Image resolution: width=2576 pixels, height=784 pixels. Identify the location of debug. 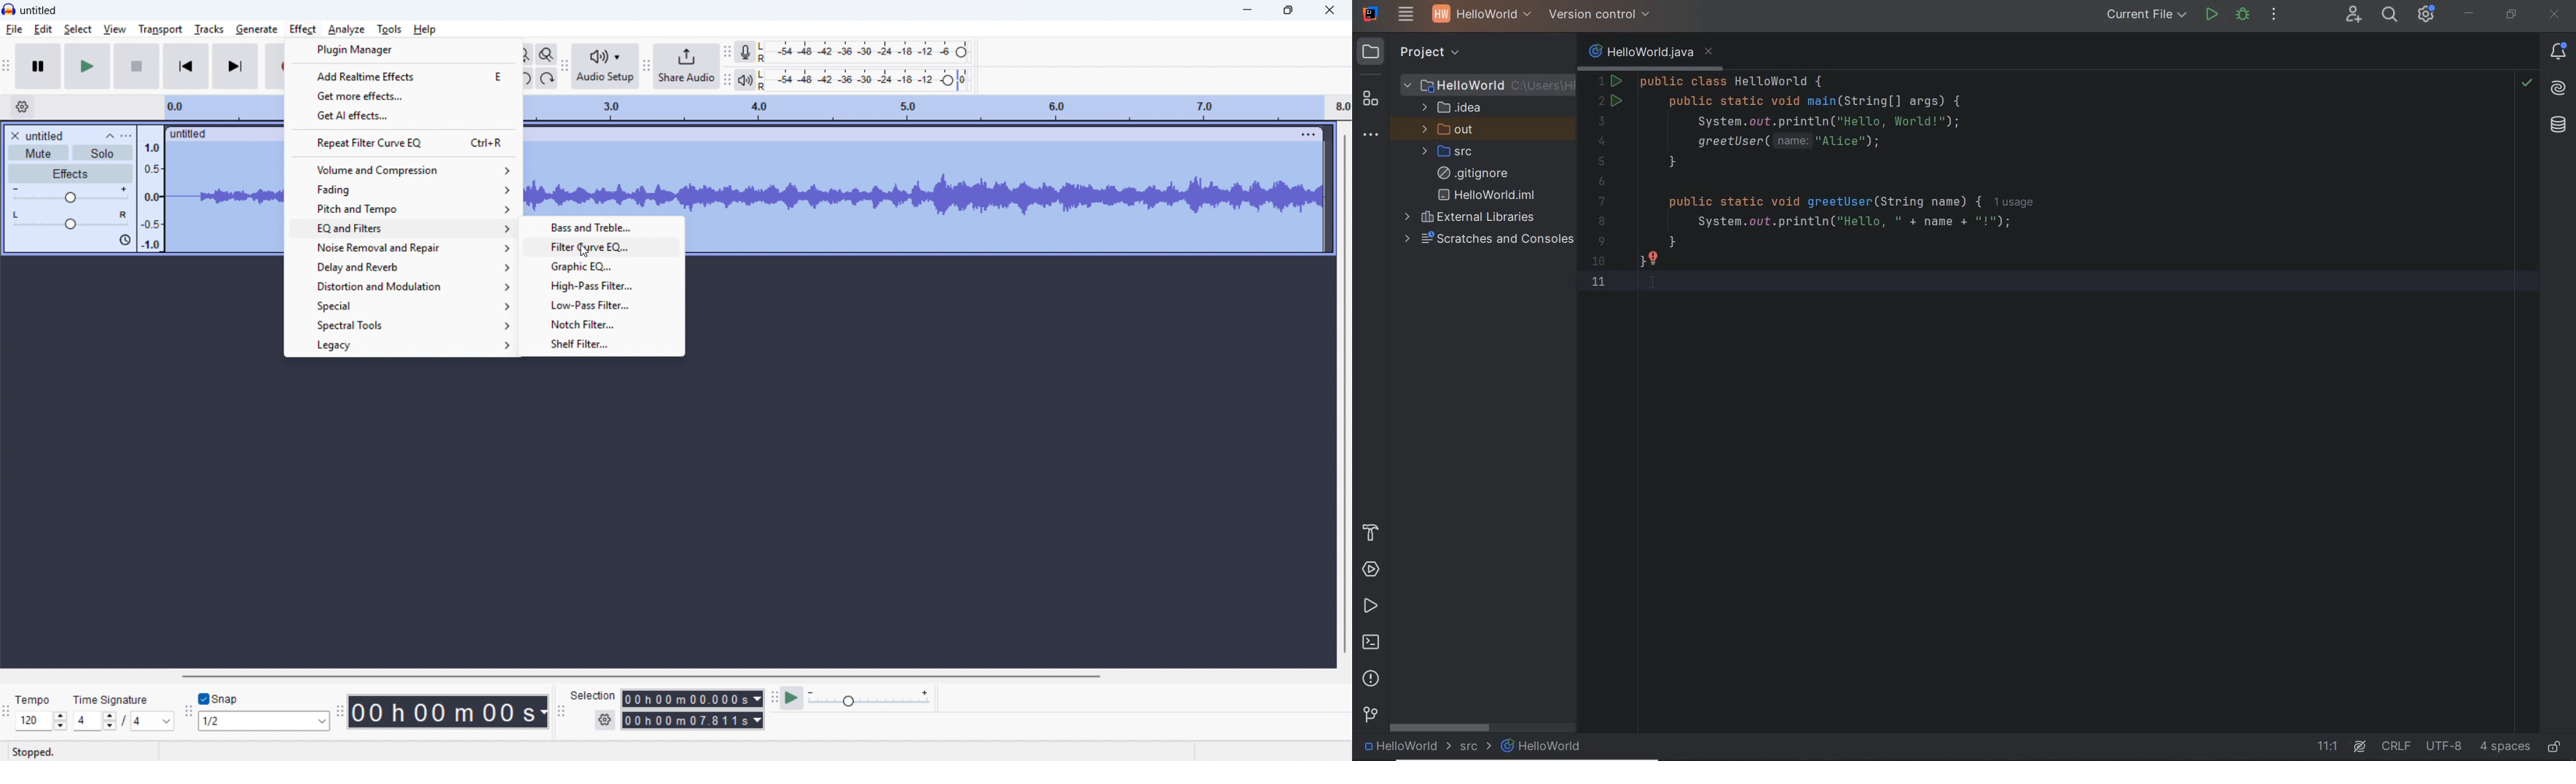
(2244, 16).